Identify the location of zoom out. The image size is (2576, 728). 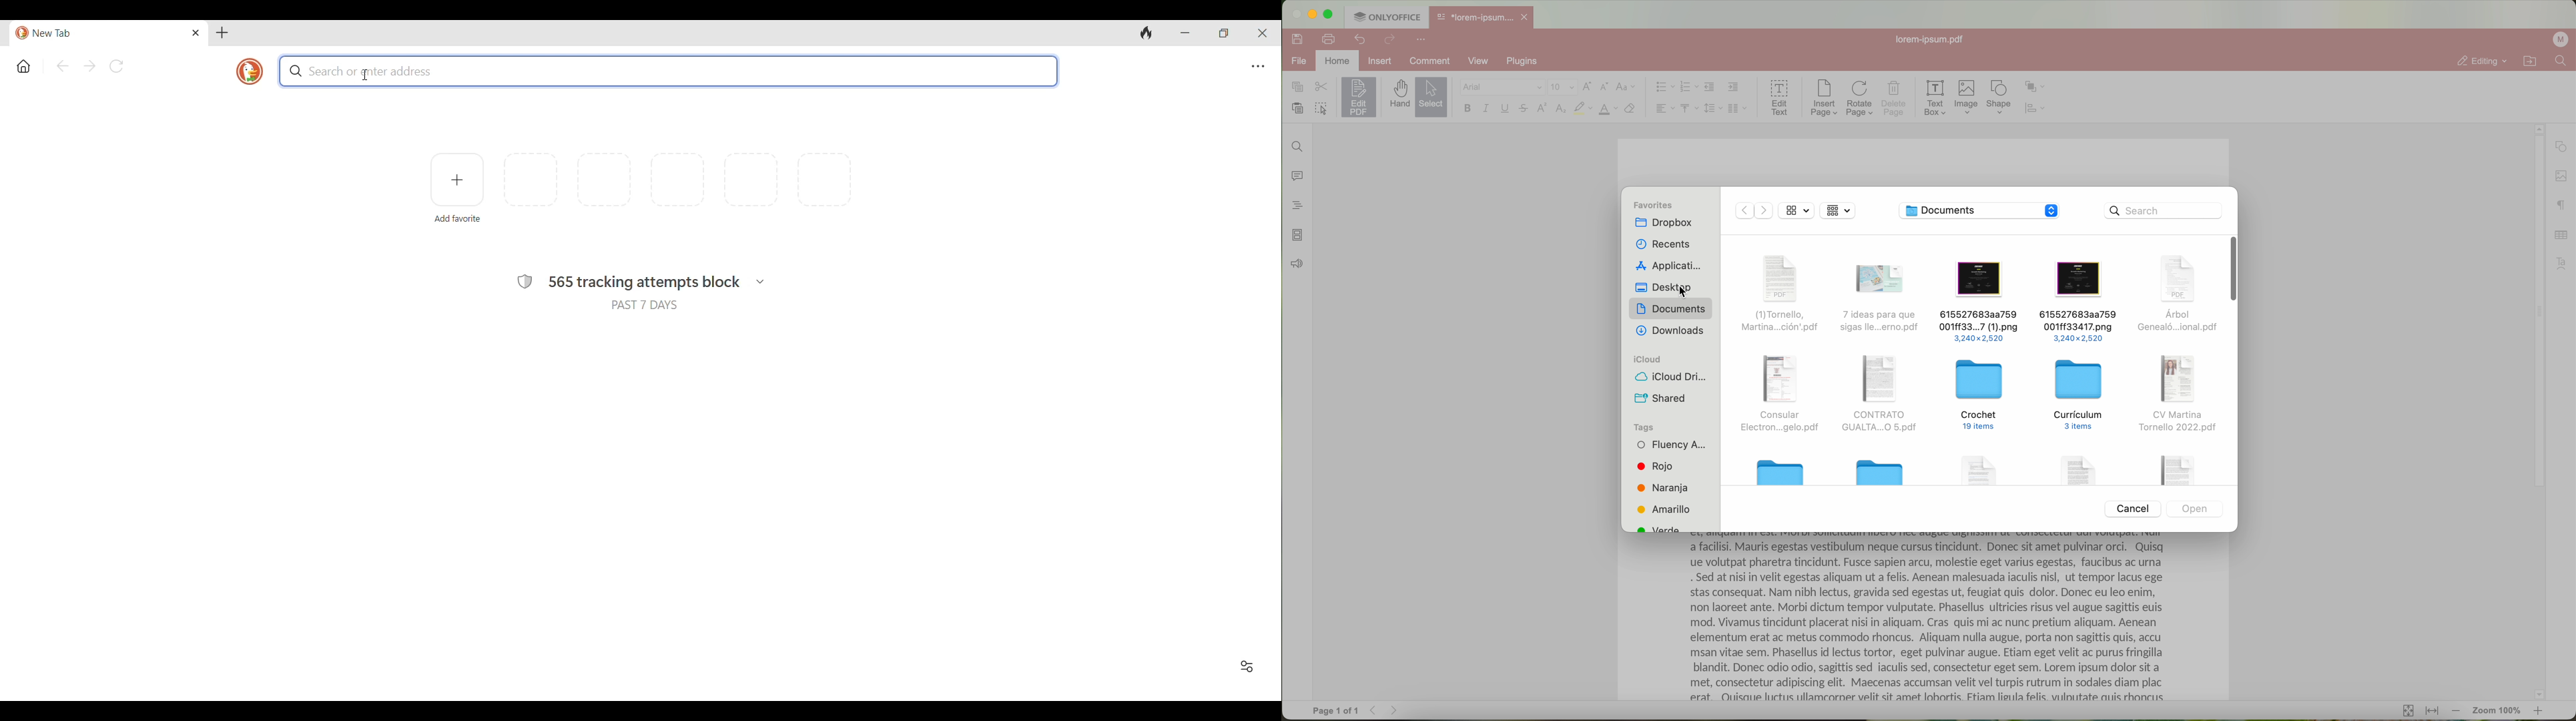
(2456, 711).